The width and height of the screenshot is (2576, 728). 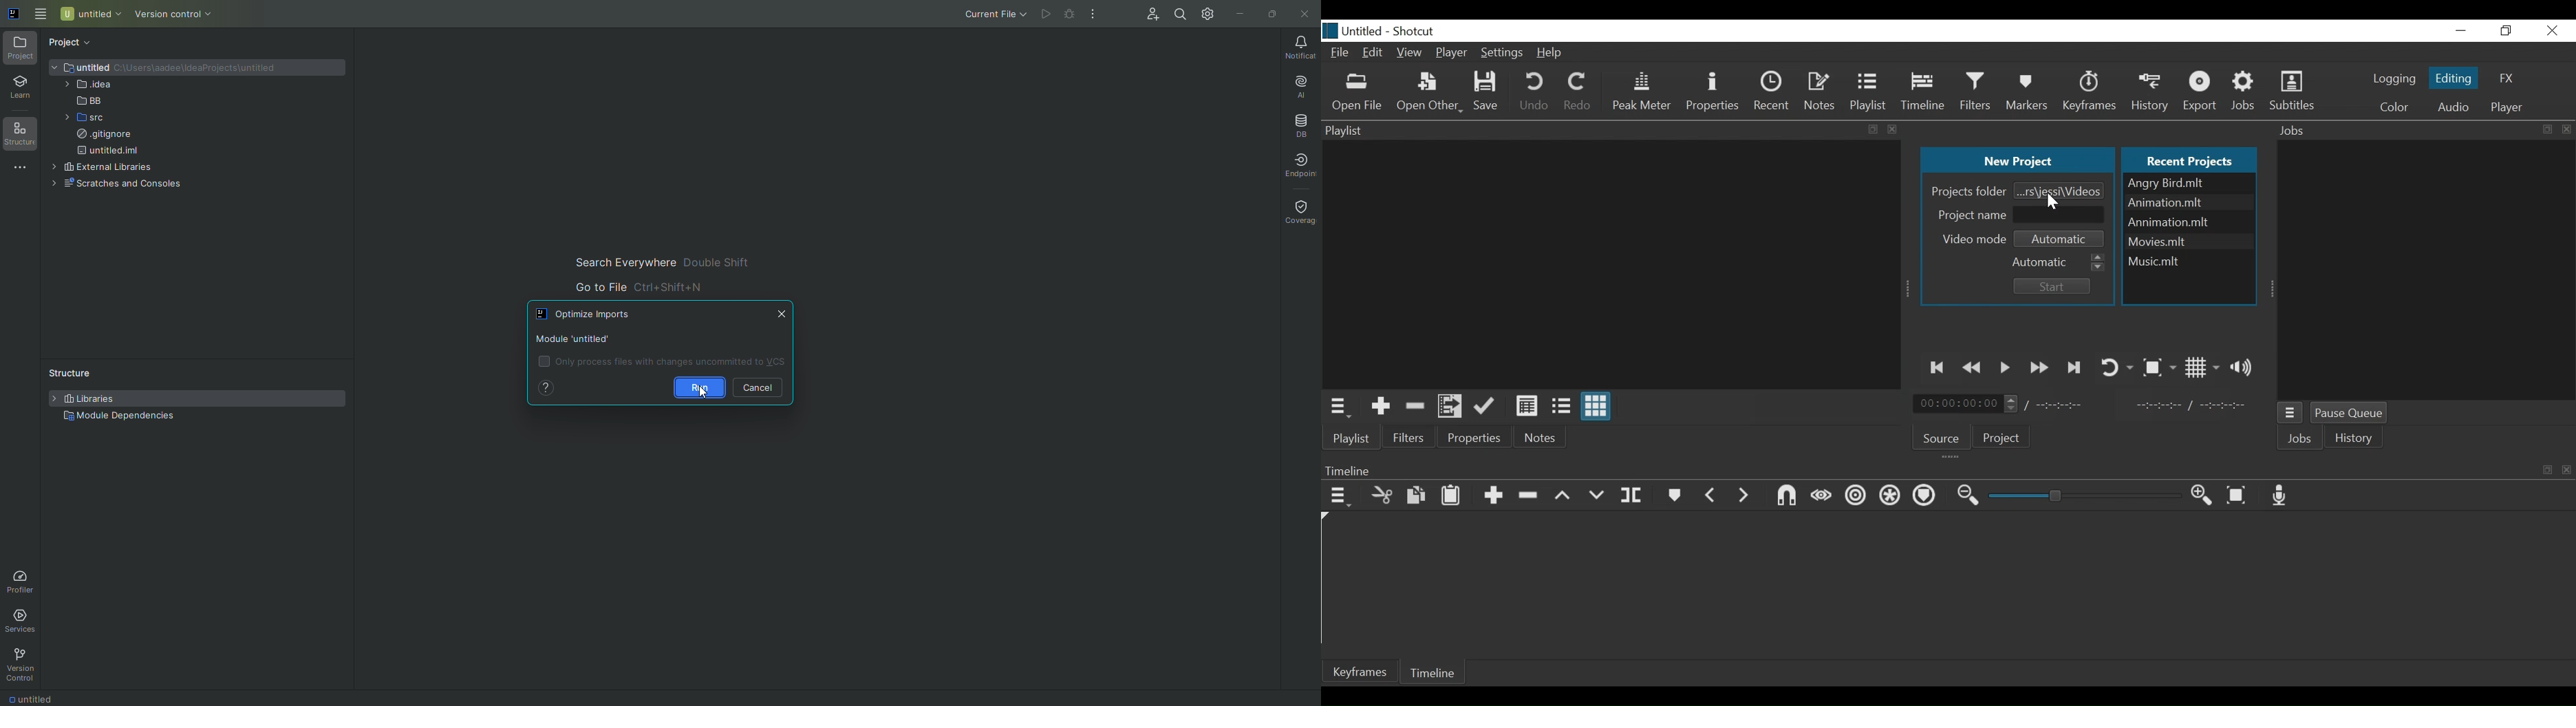 I want to click on Open File, so click(x=1358, y=92).